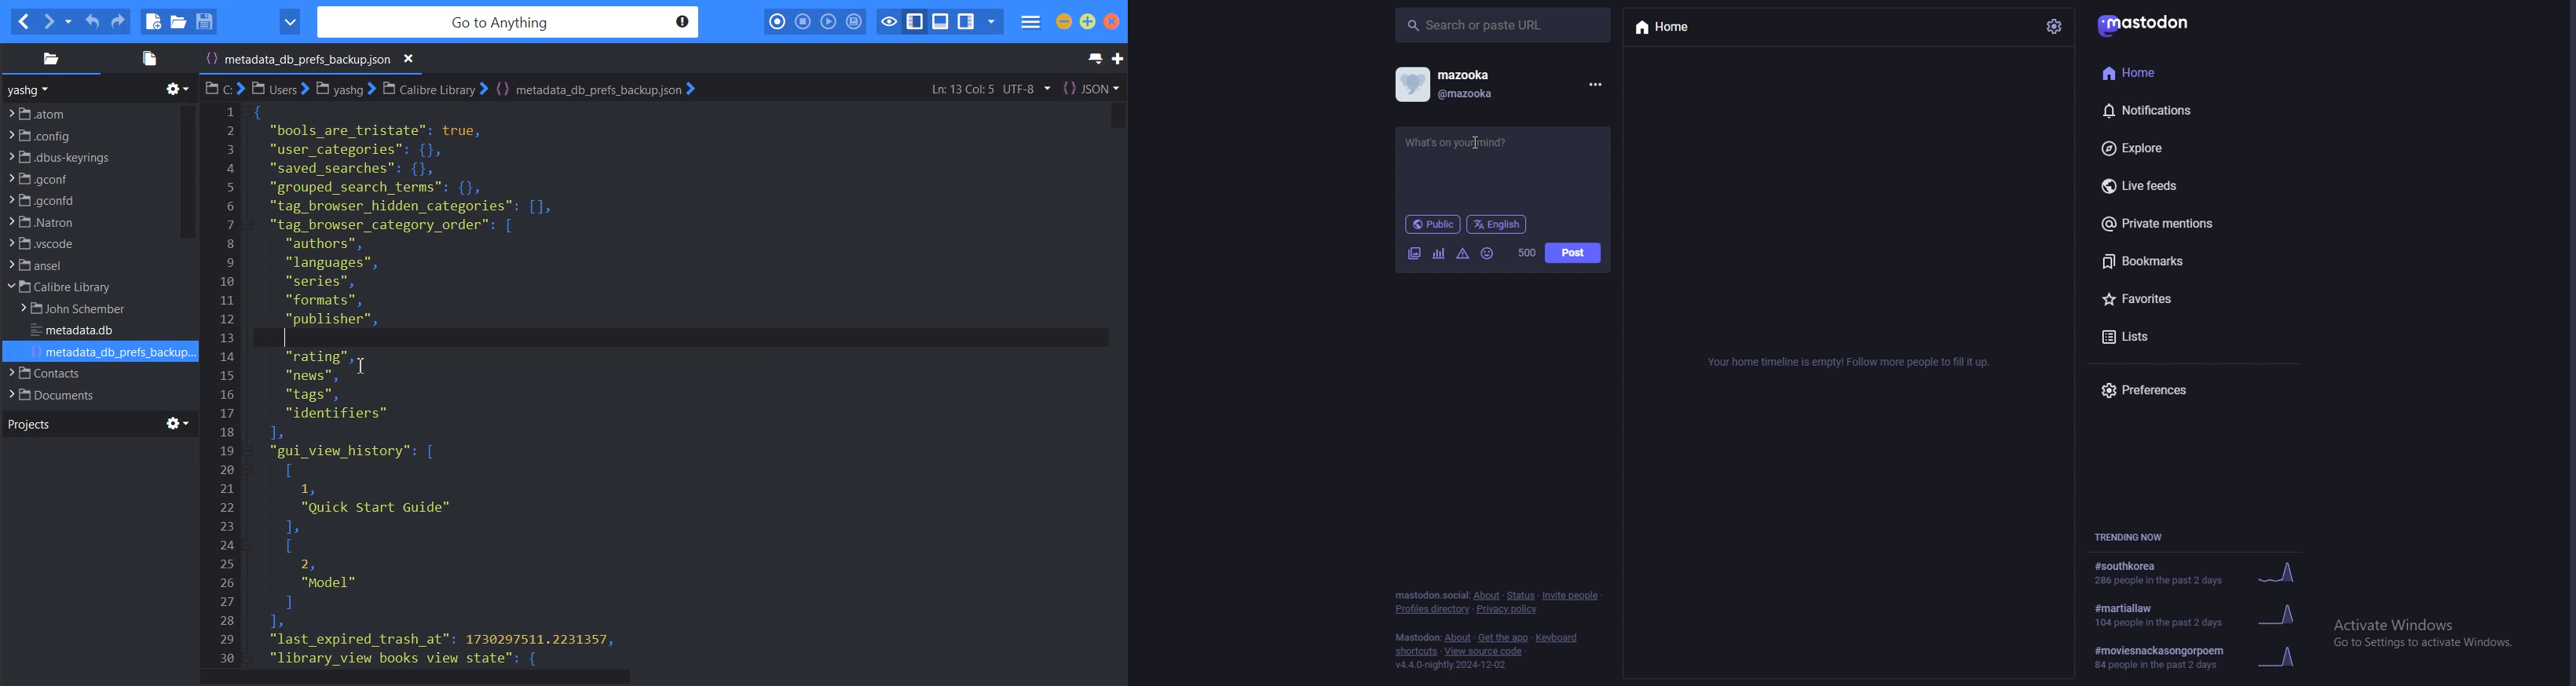 This screenshot has height=700, width=2576. What do you see at coordinates (1853, 362) in the screenshot?
I see `info` at bounding box center [1853, 362].